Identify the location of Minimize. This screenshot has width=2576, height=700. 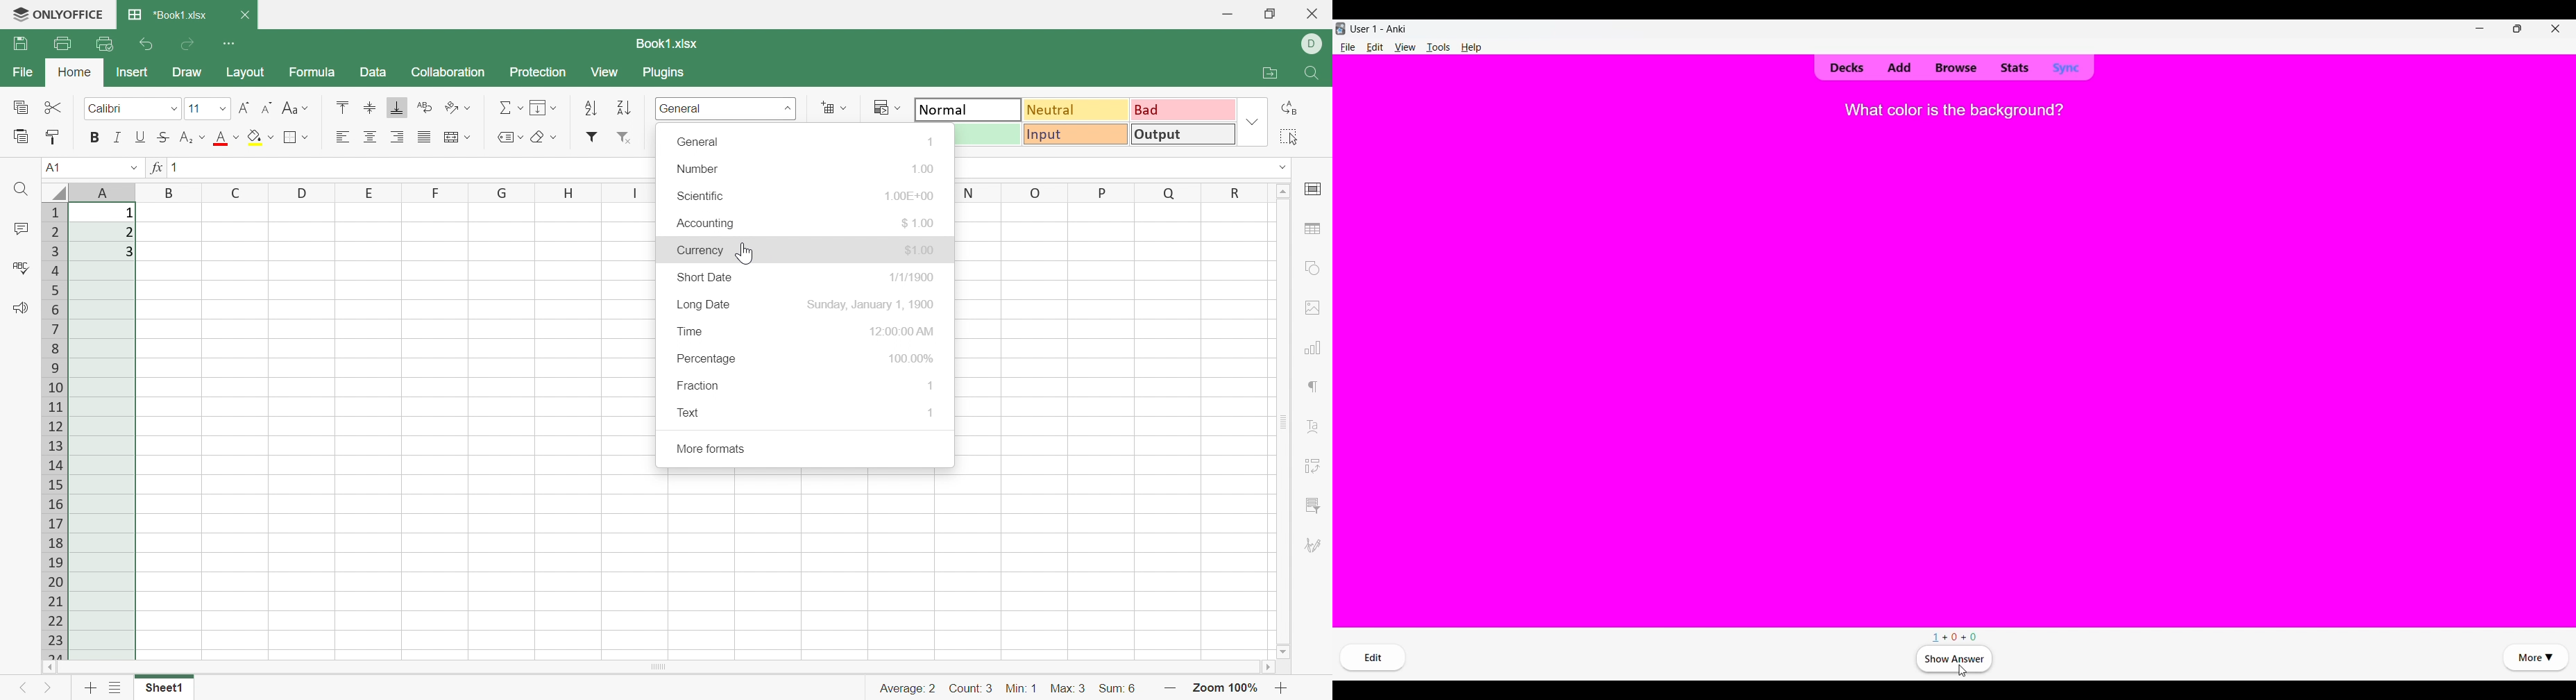
(2479, 29).